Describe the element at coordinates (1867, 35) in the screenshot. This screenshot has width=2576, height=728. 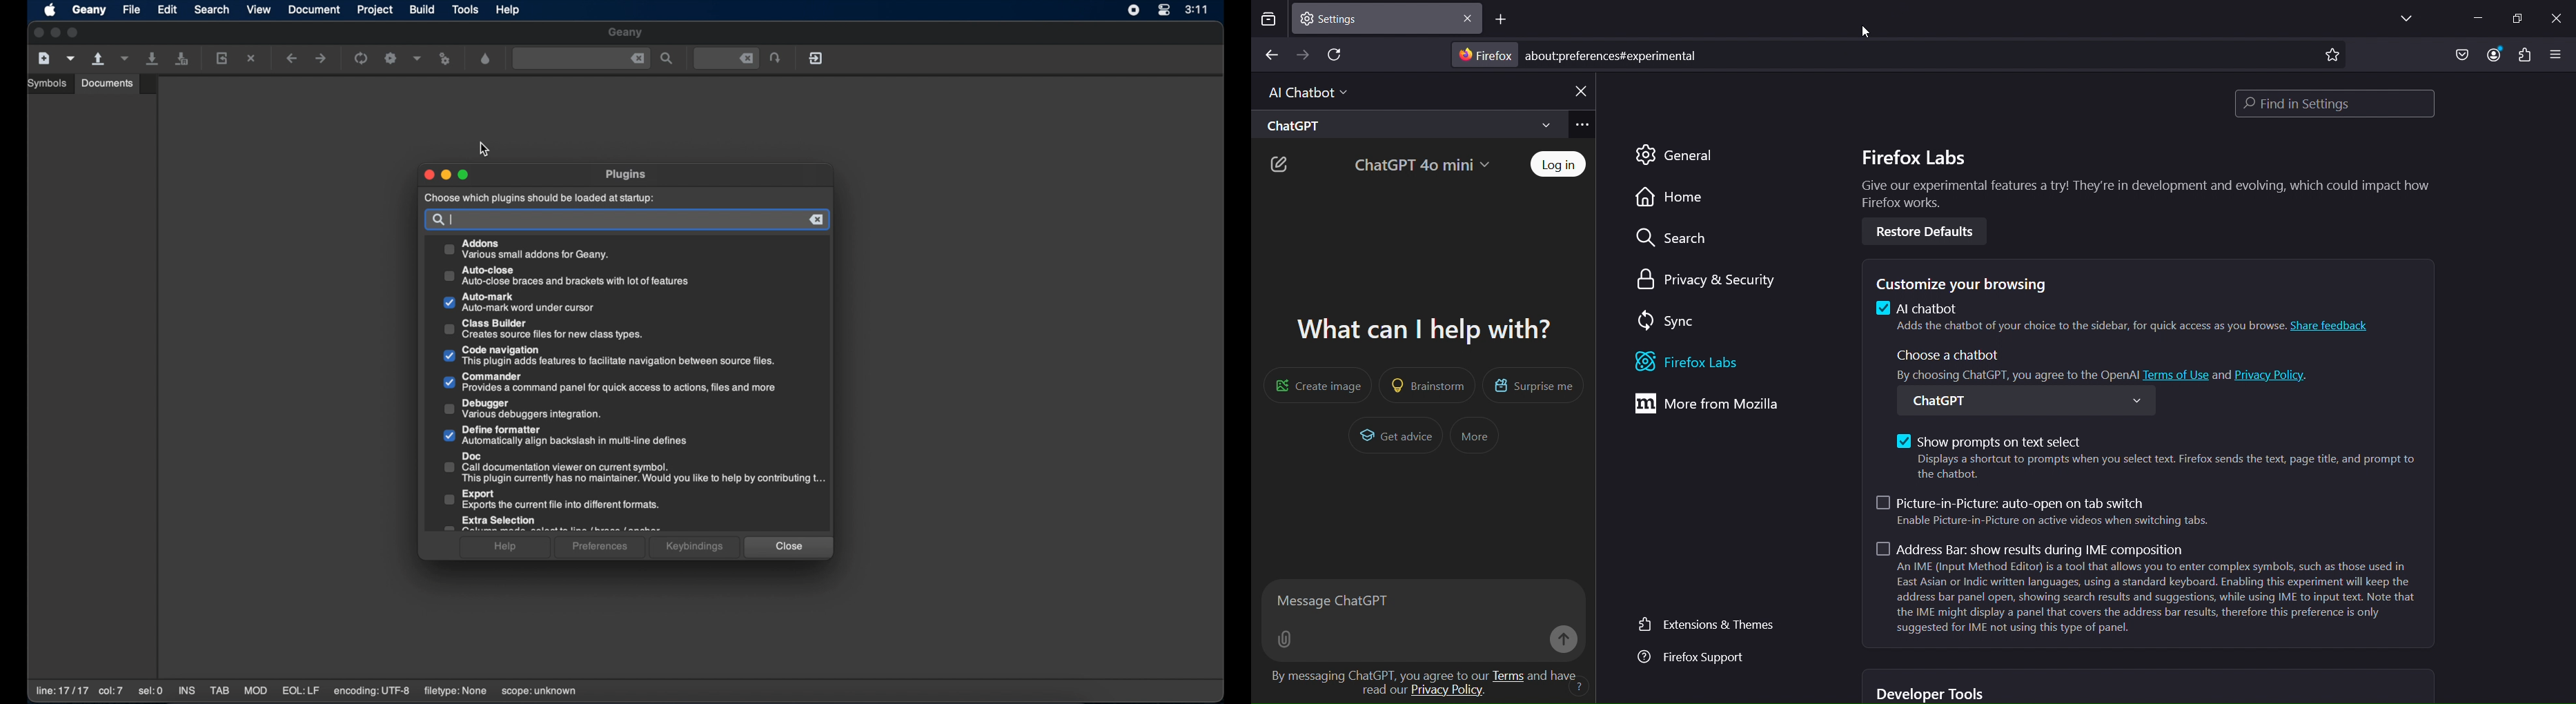
I see `cursor` at that location.